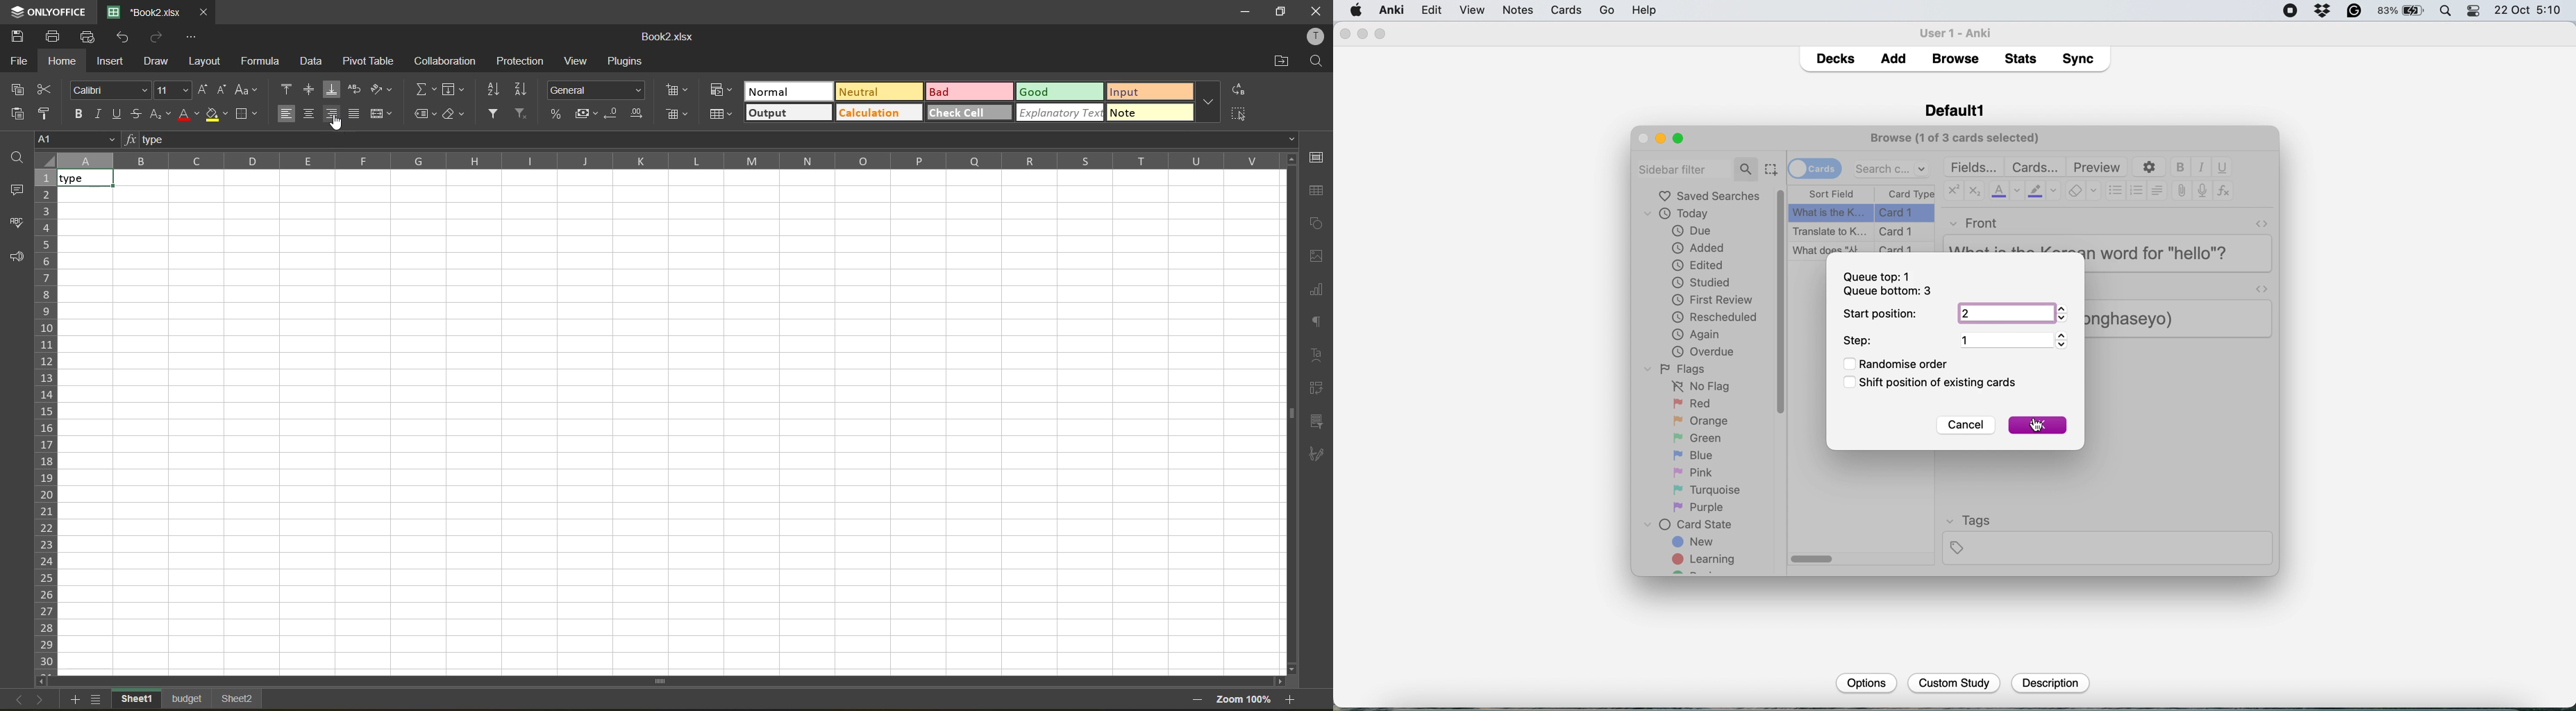 This screenshot has width=2576, height=728. Describe the element at coordinates (287, 91) in the screenshot. I see `align top` at that location.